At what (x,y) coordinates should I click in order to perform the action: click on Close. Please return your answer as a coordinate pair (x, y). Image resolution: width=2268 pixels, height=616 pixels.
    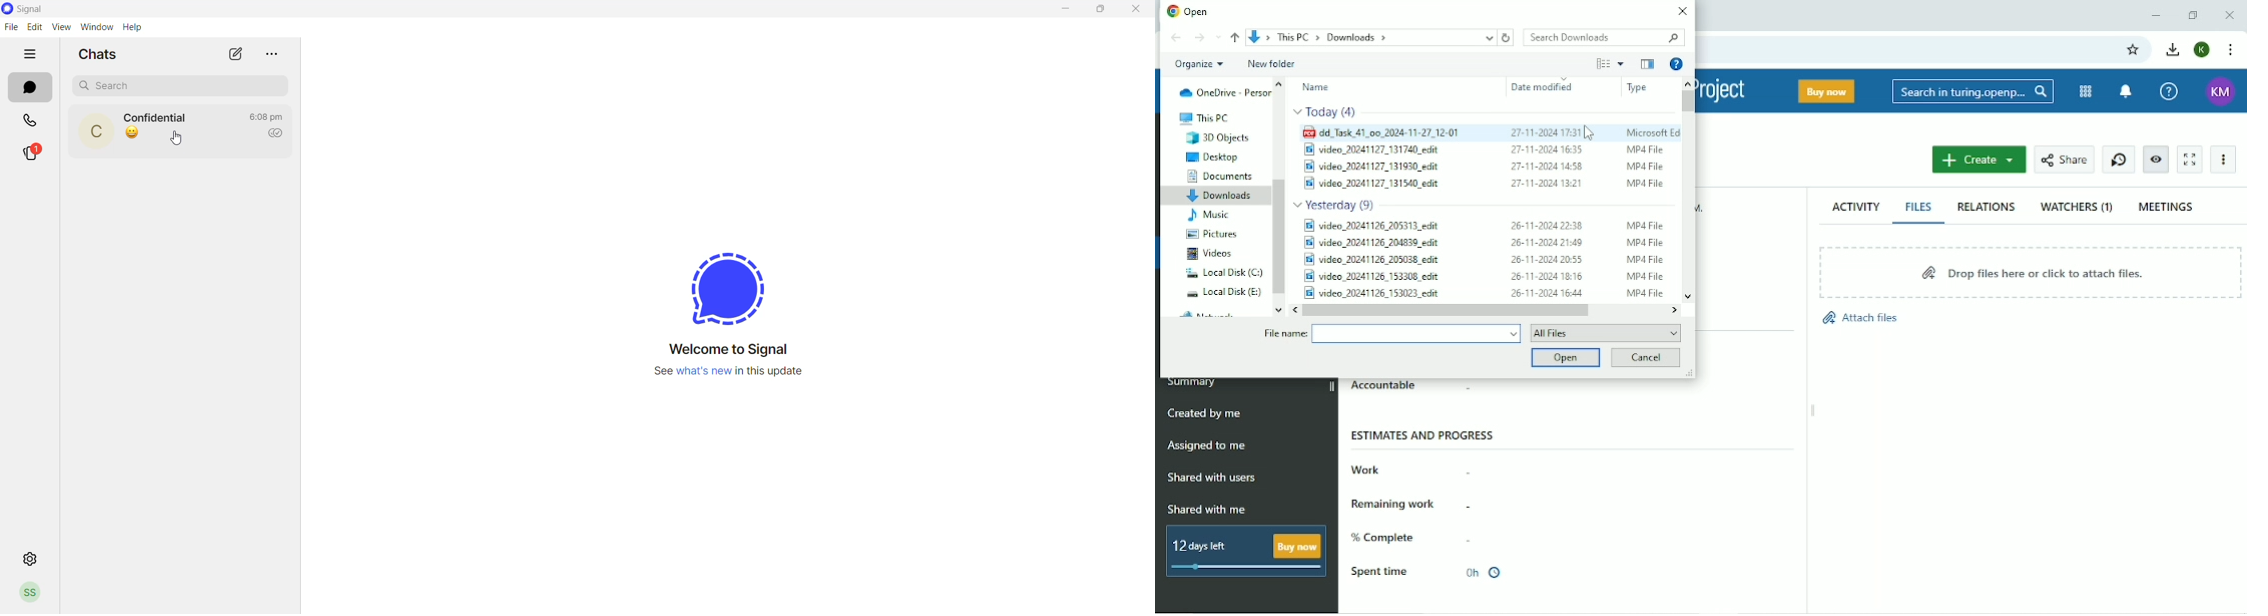
    Looking at the image, I should click on (2229, 14).